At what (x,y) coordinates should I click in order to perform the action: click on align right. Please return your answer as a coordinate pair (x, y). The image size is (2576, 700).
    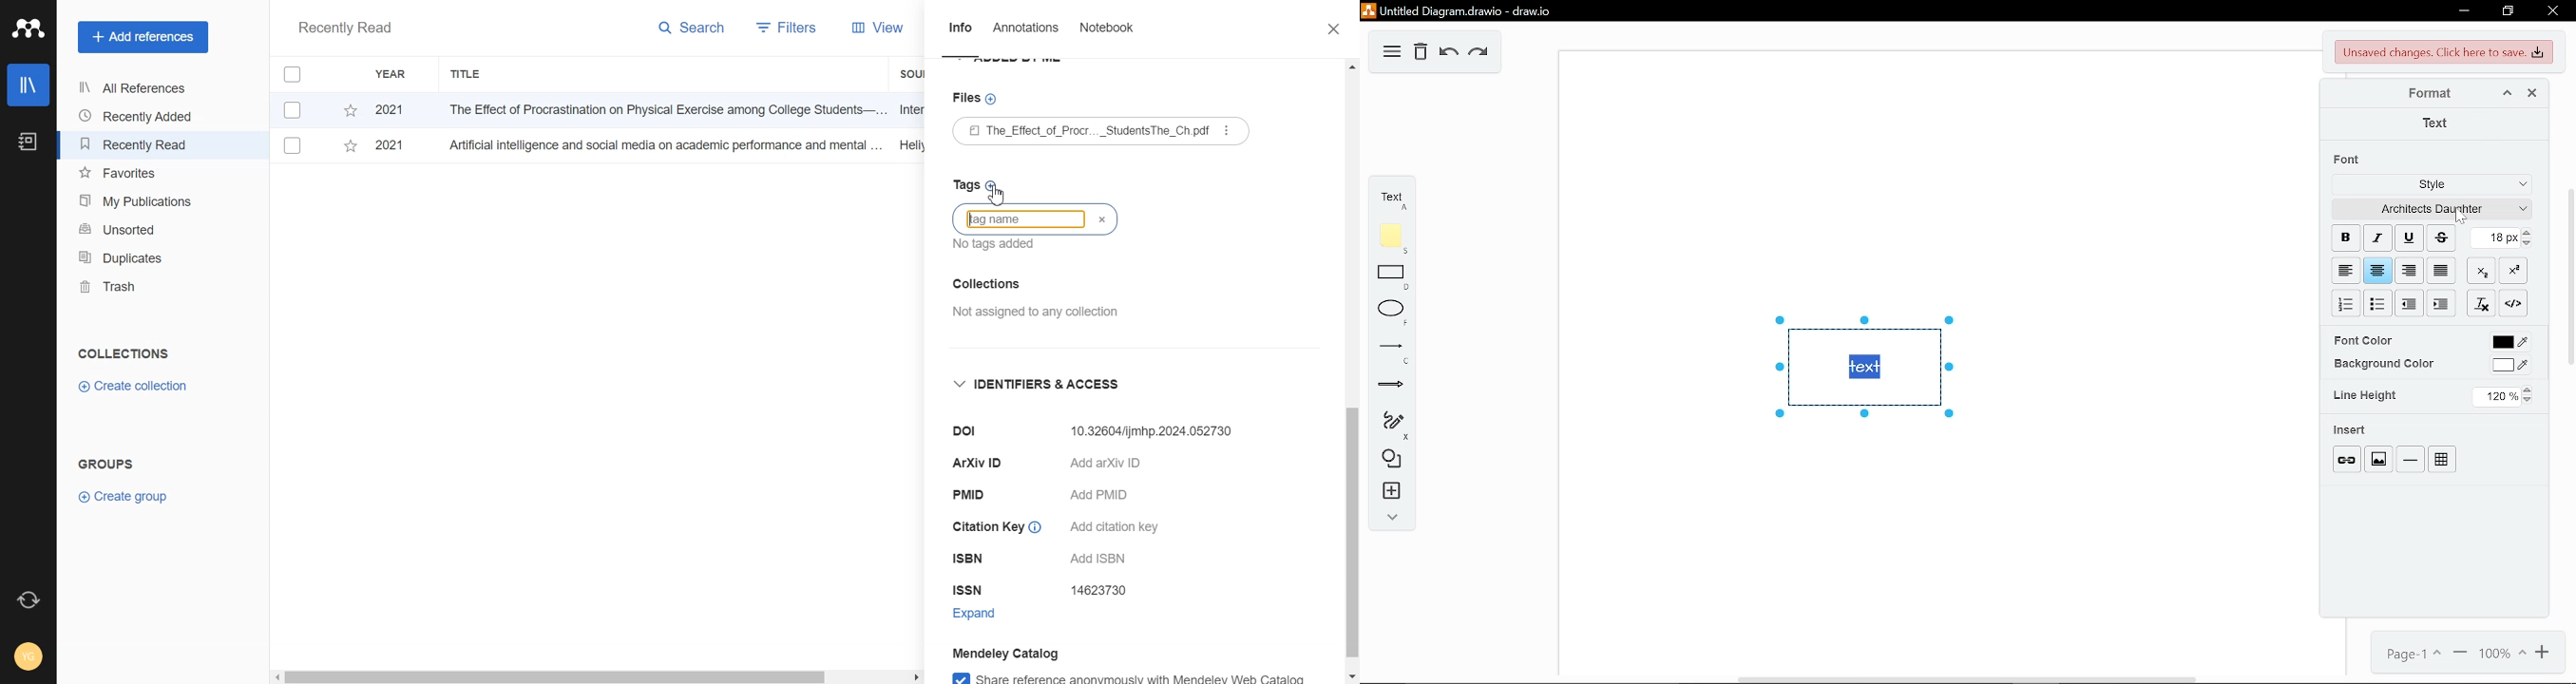
    Looking at the image, I should click on (2408, 272).